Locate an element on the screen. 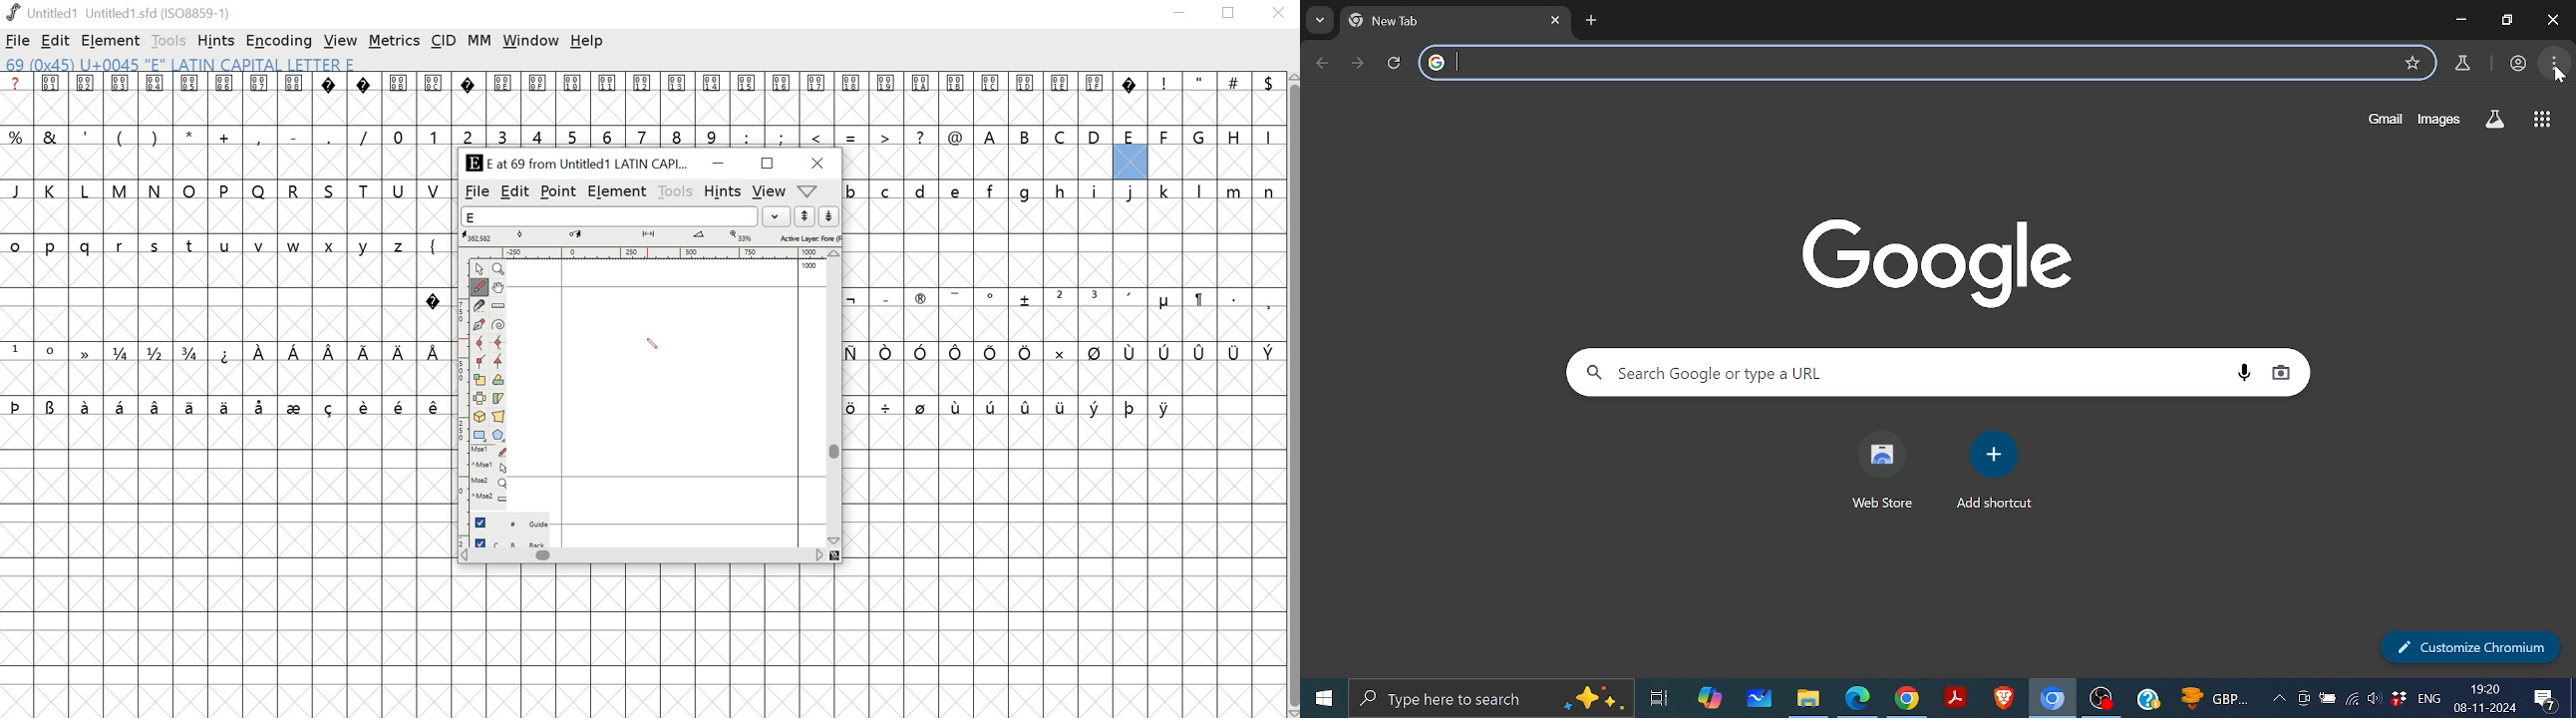 Image resolution: width=2576 pixels, height=728 pixels. empty cells is located at coordinates (1062, 162).